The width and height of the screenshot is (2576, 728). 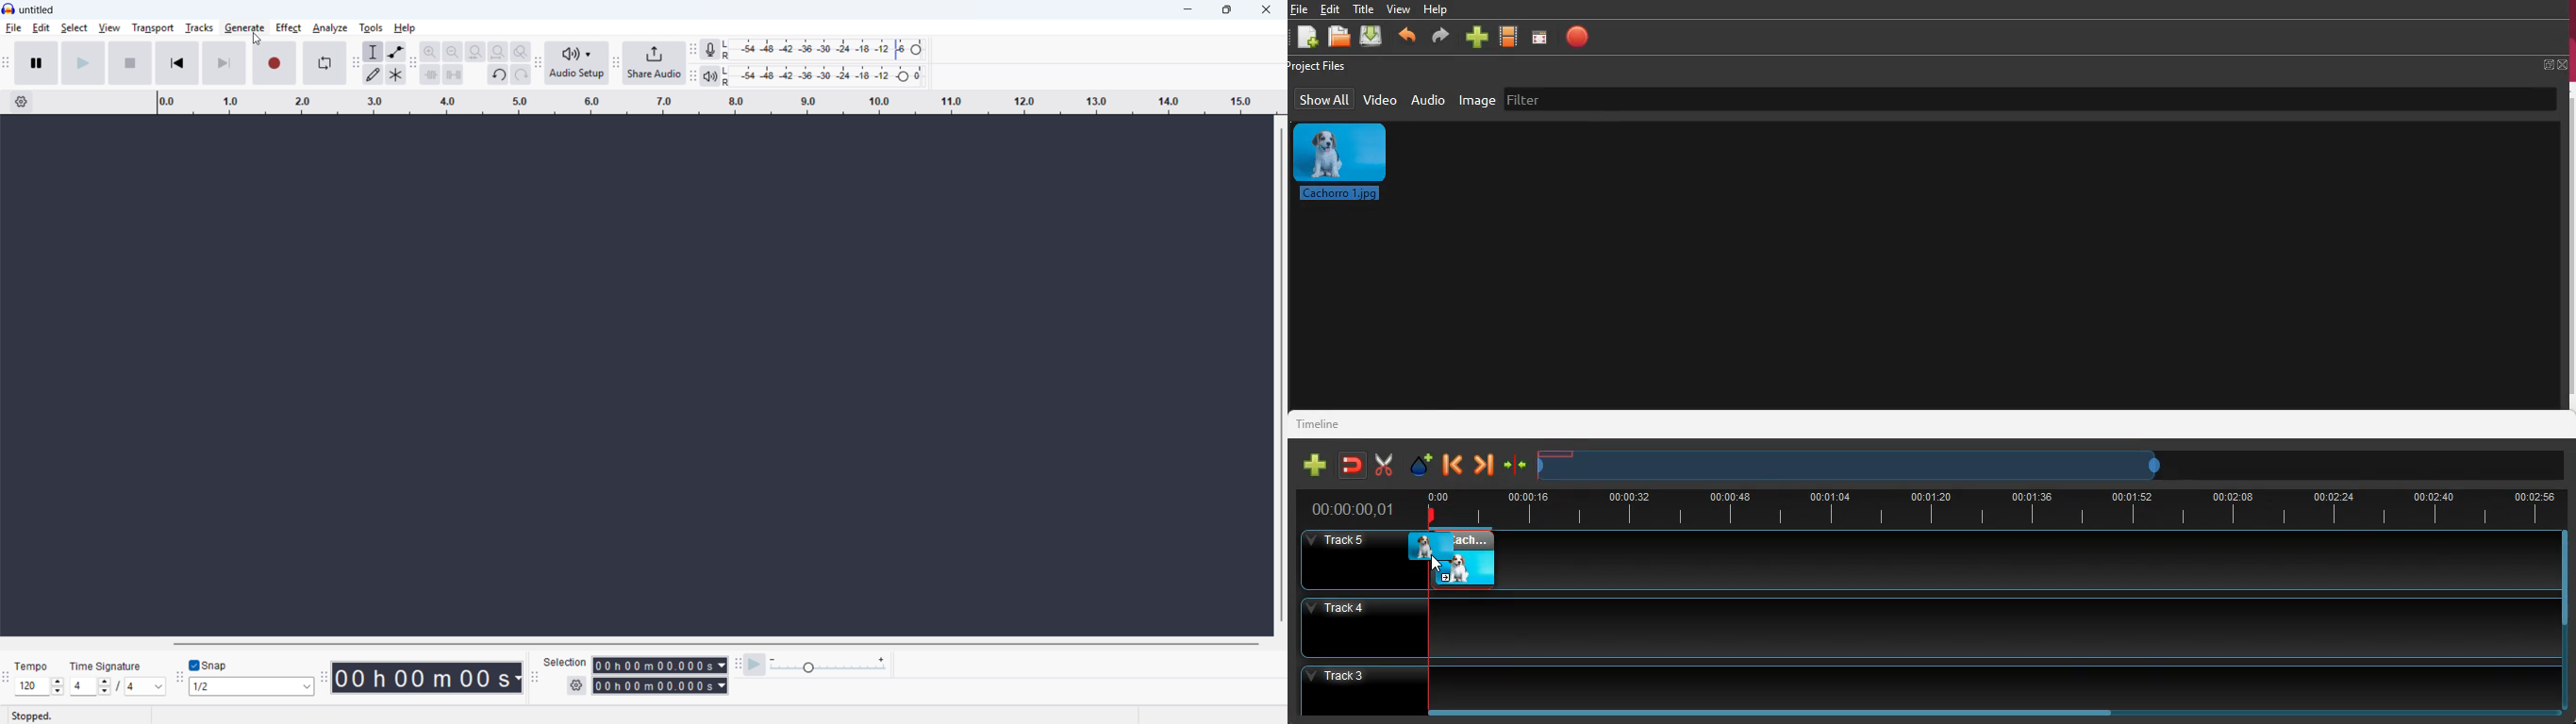 I want to click on full screen, so click(x=2553, y=65).